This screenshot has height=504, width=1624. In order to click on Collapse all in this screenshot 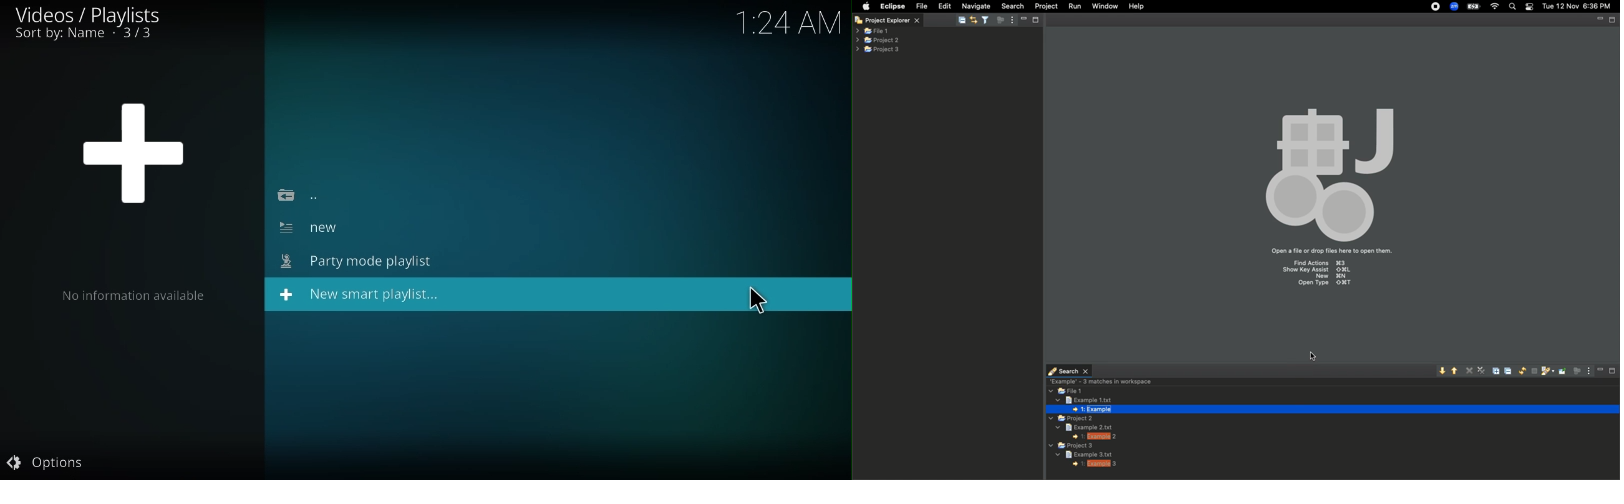, I will do `click(962, 21)`.